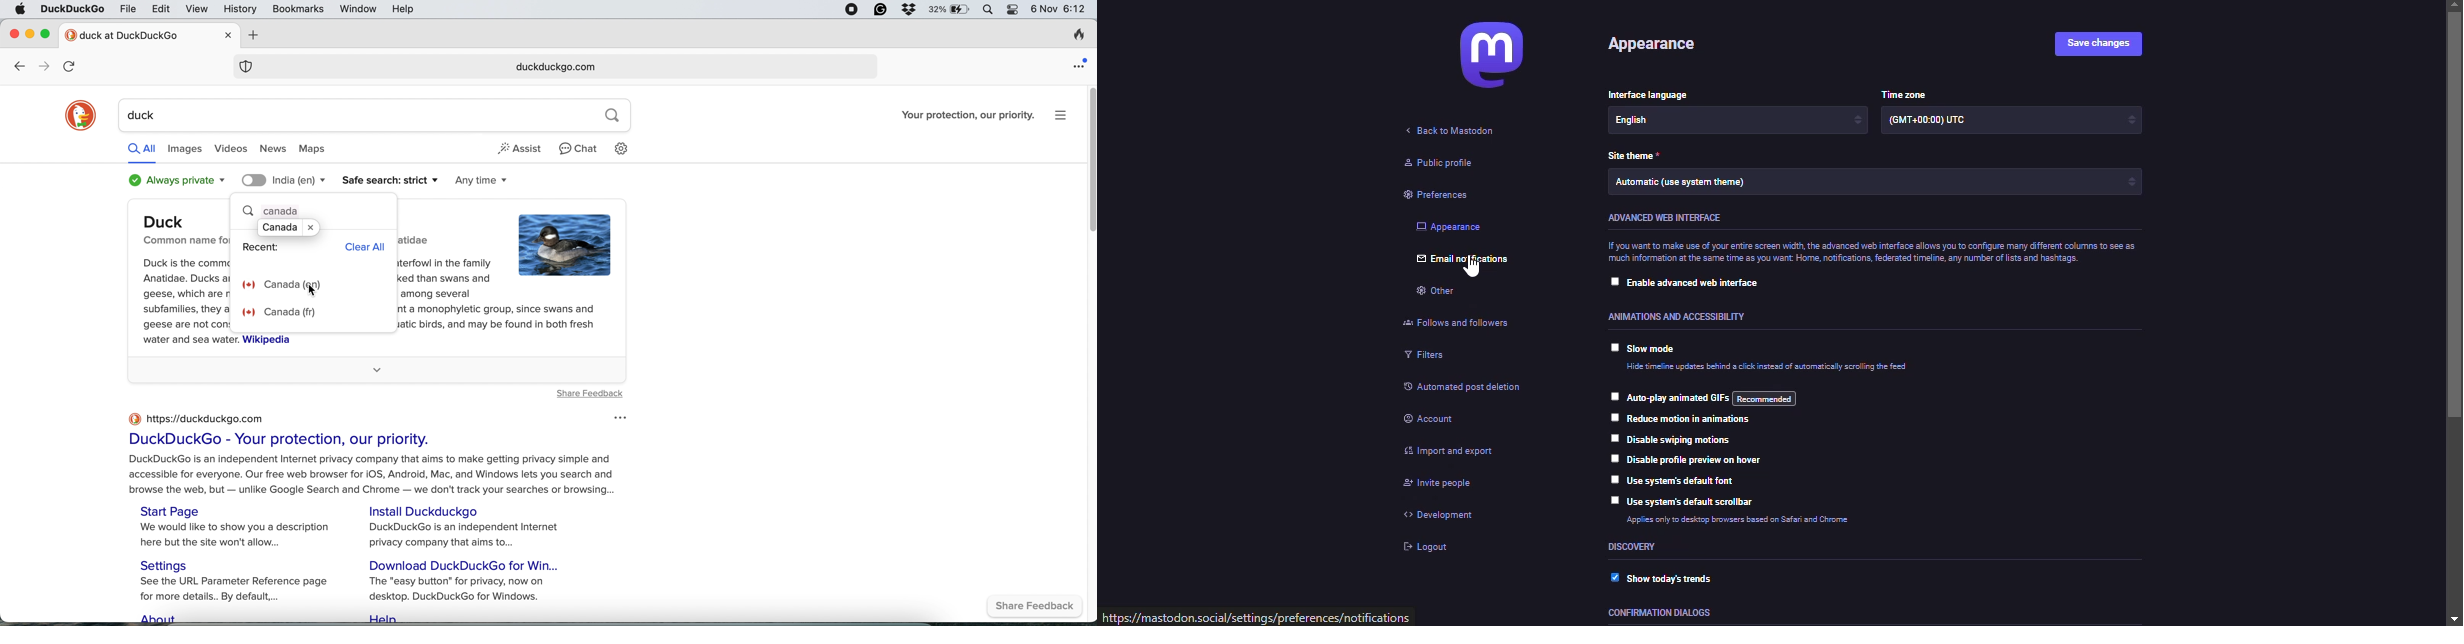  Describe the element at coordinates (468, 565) in the screenshot. I see `Download DuckDuckGo for Win...` at that location.